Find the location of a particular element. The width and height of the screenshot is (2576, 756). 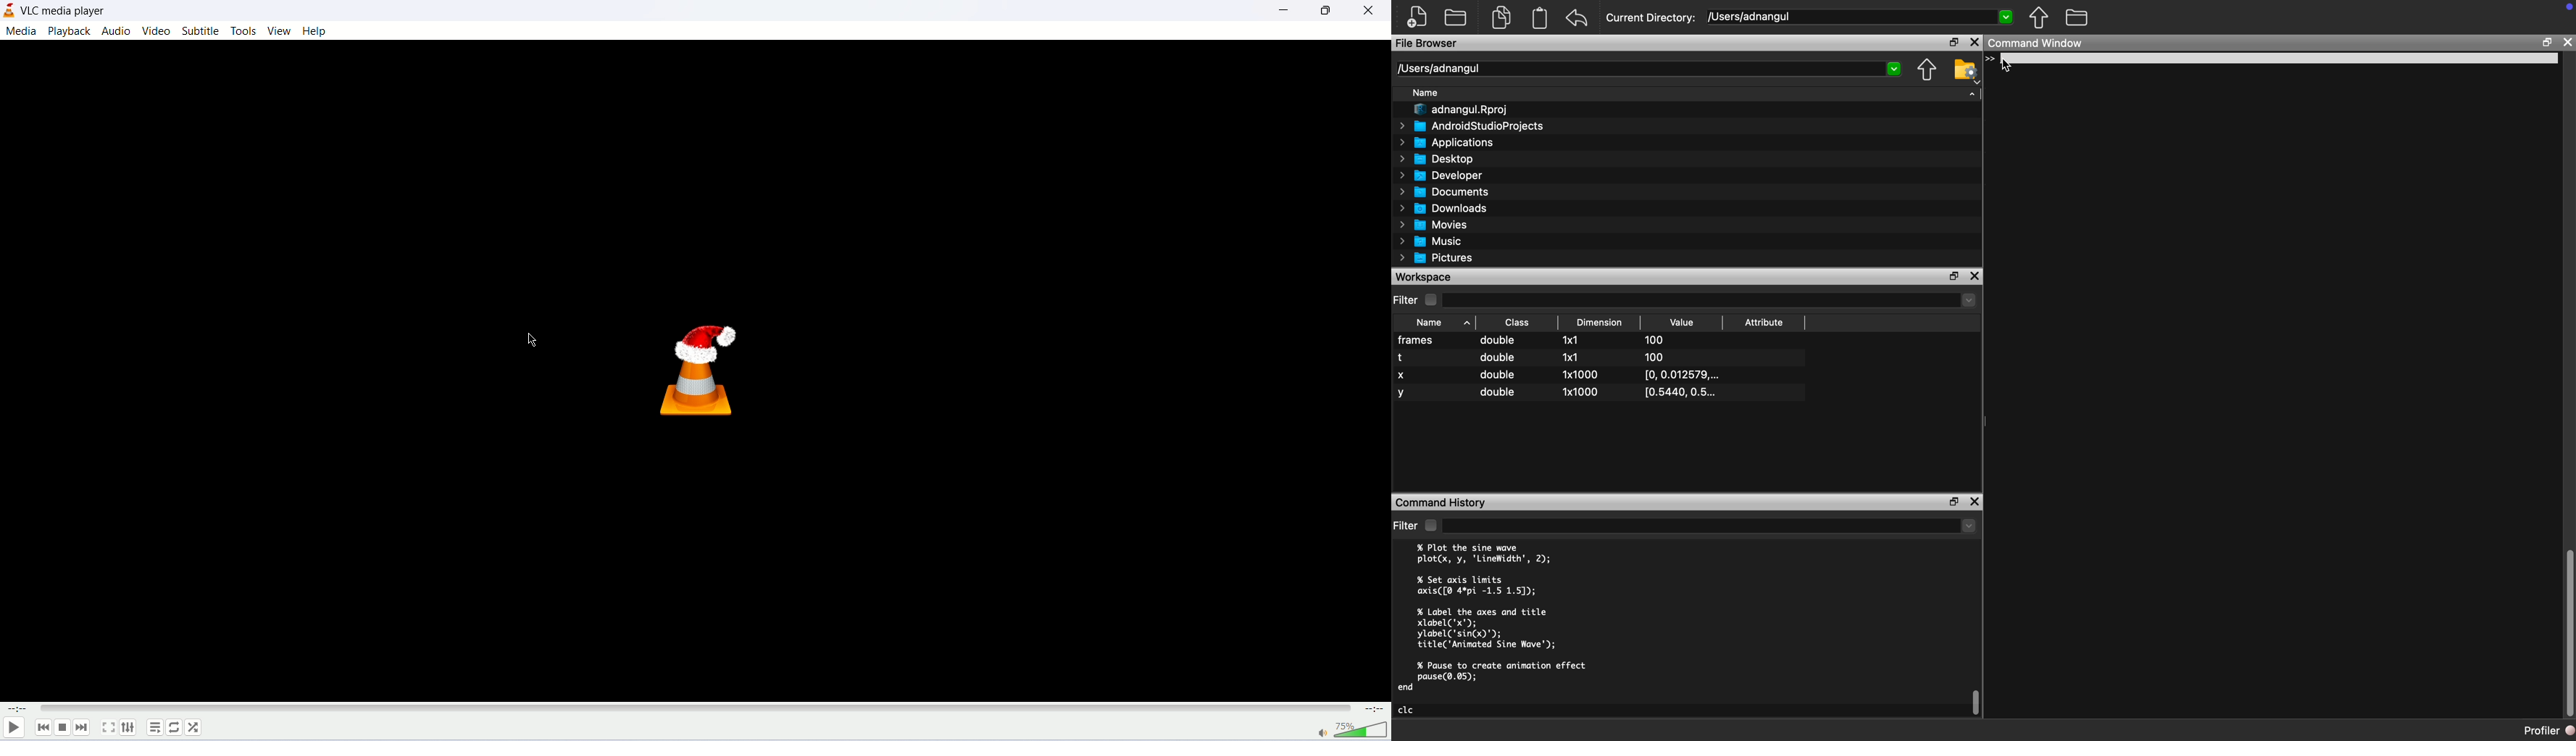

maximize is located at coordinates (1327, 11).